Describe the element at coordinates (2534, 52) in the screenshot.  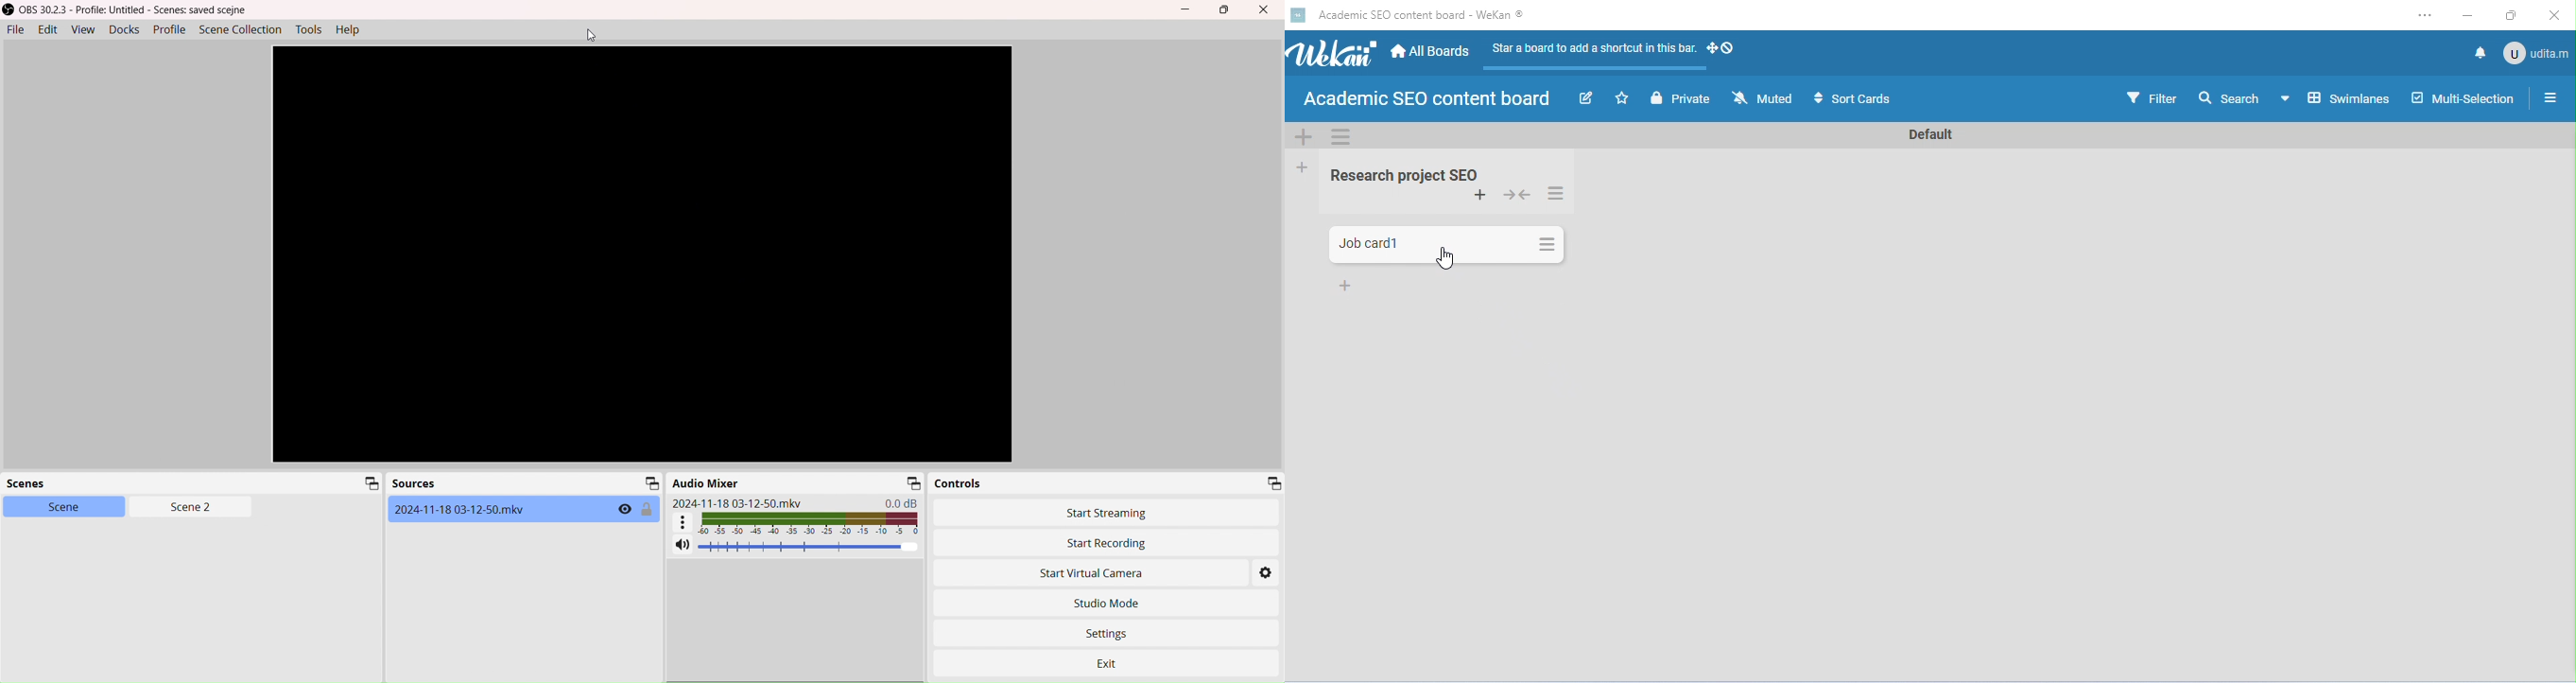
I see `admin: udita m` at that location.